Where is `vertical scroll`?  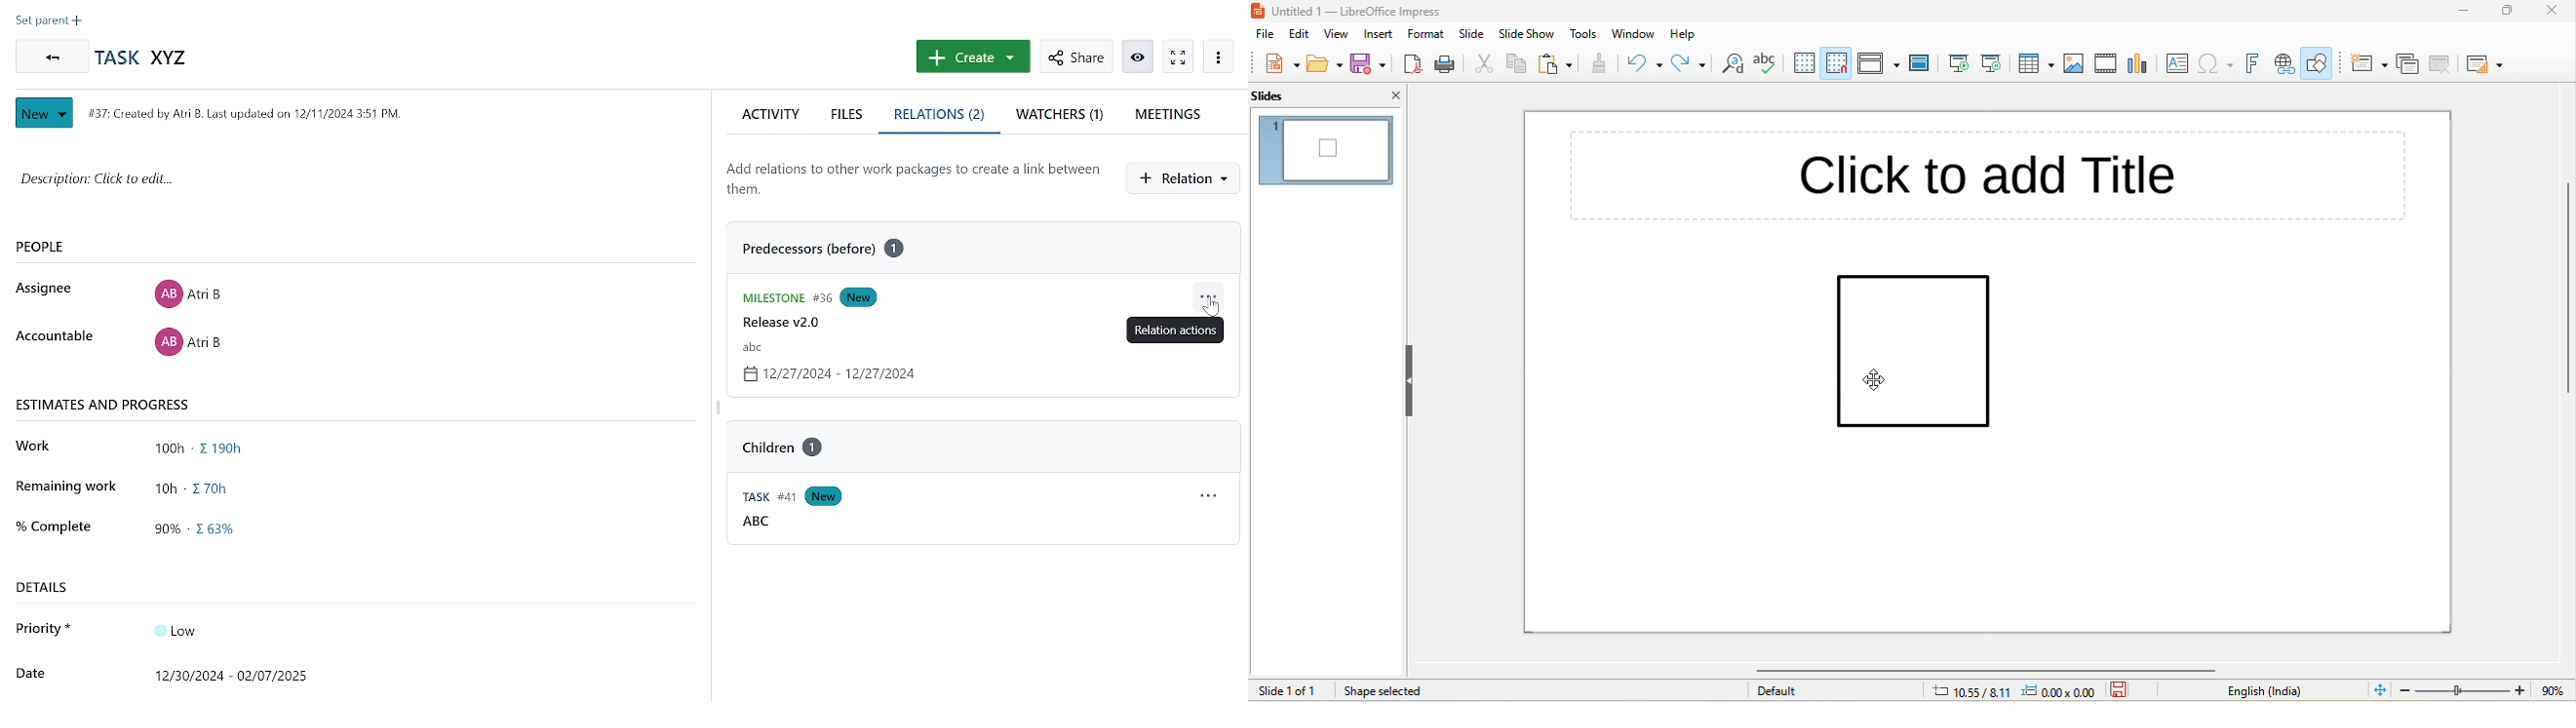 vertical scroll is located at coordinates (2557, 303).